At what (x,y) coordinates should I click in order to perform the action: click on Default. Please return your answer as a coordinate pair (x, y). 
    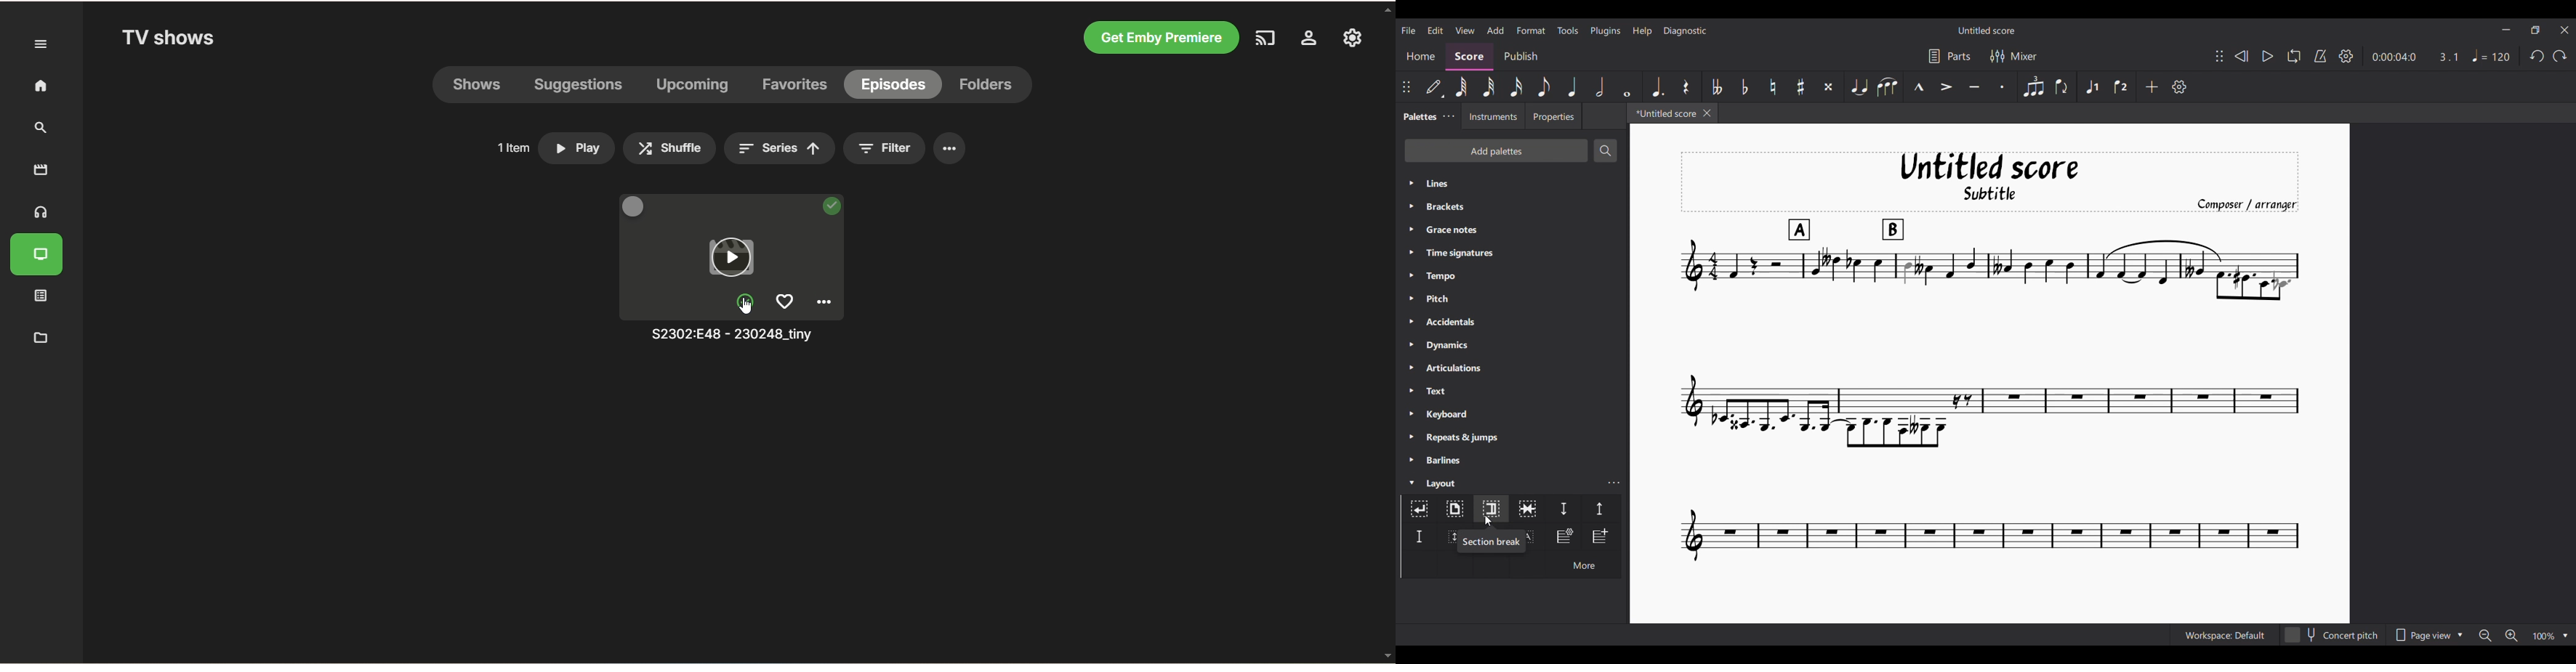
    Looking at the image, I should click on (1434, 87).